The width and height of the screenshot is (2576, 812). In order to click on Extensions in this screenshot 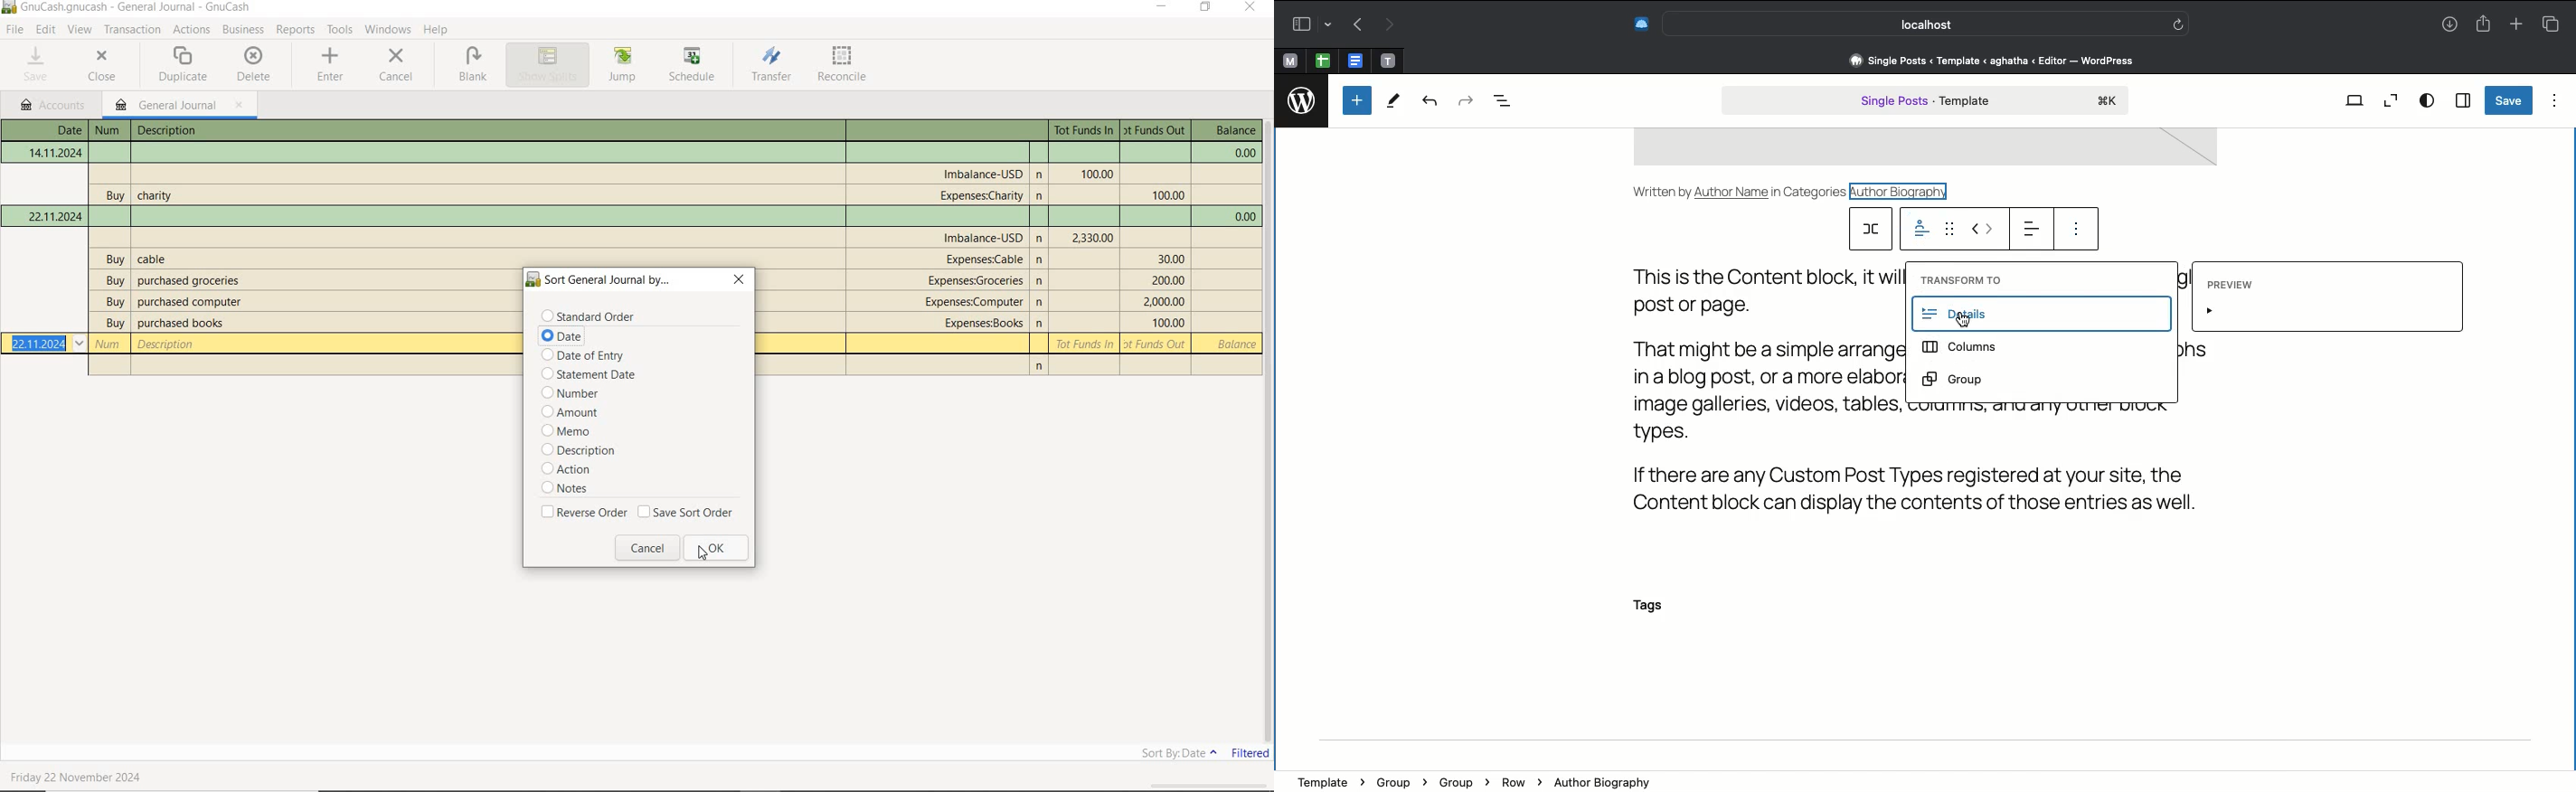, I will do `click(1639, 24)`.